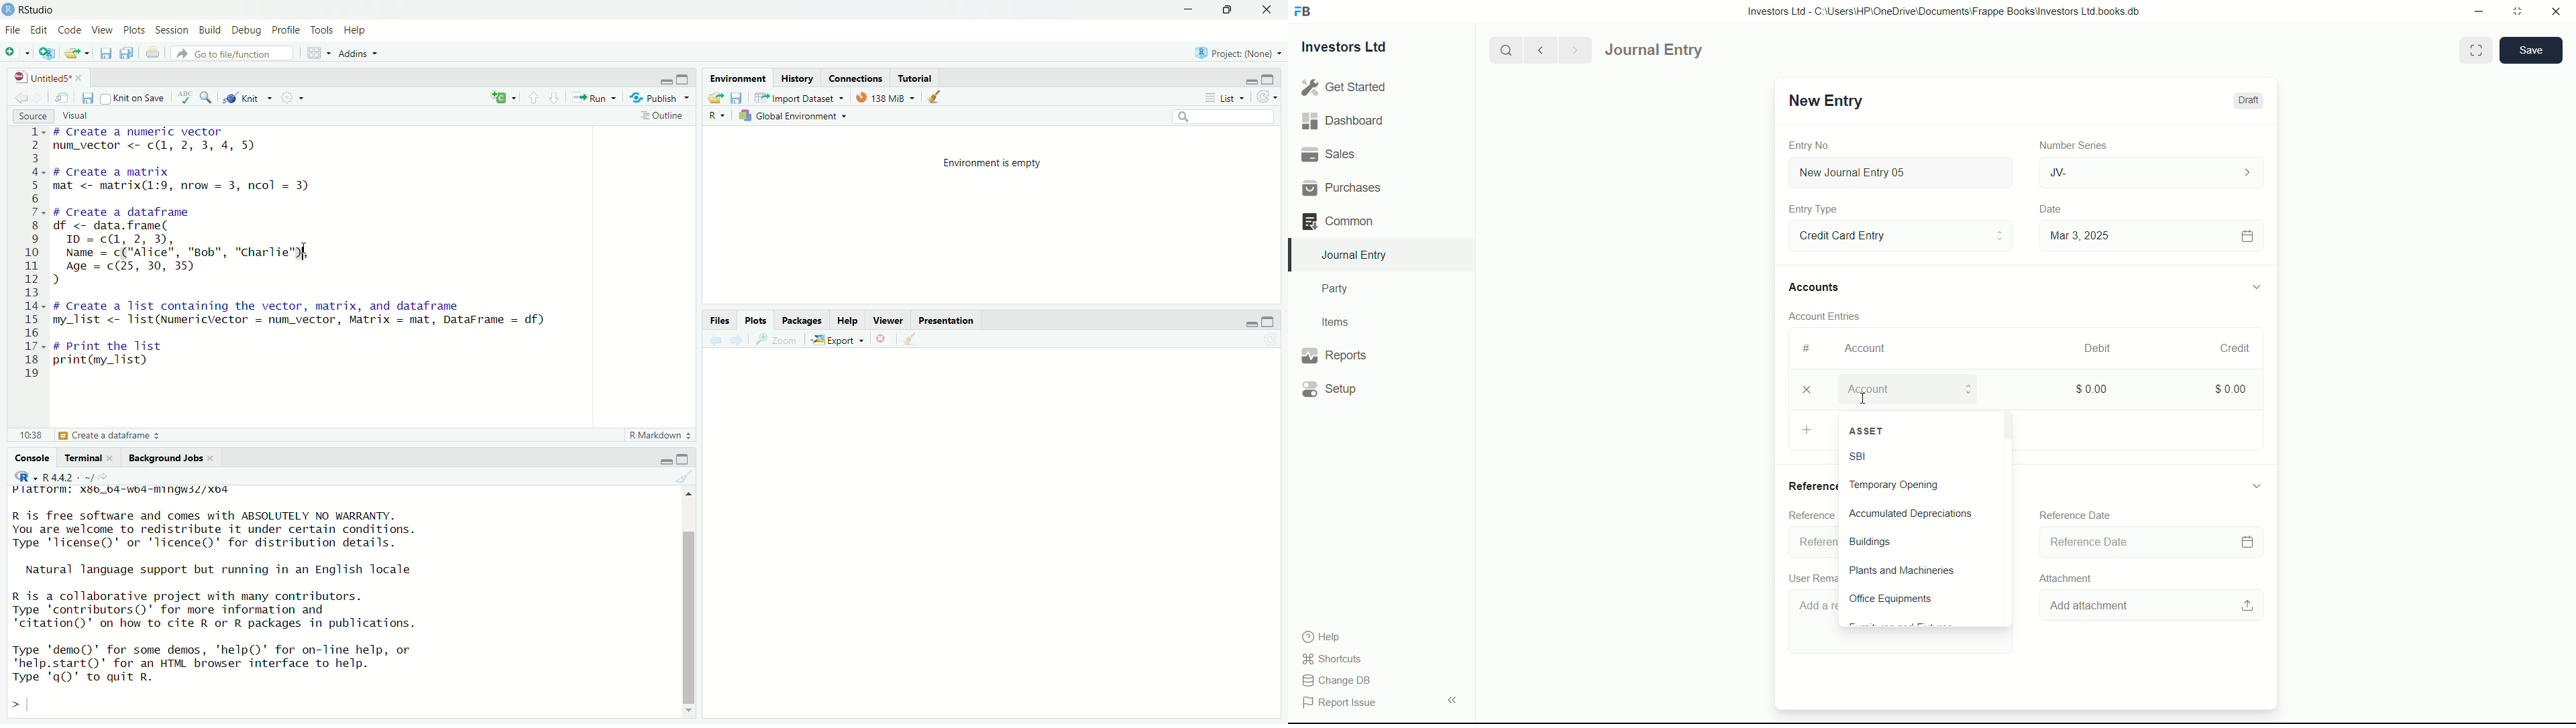 Image resolution: width=2576 pixels, height=728 pixels. Describe the element at coordinates (76, 56) in the screenshot. I see `export` at that location.